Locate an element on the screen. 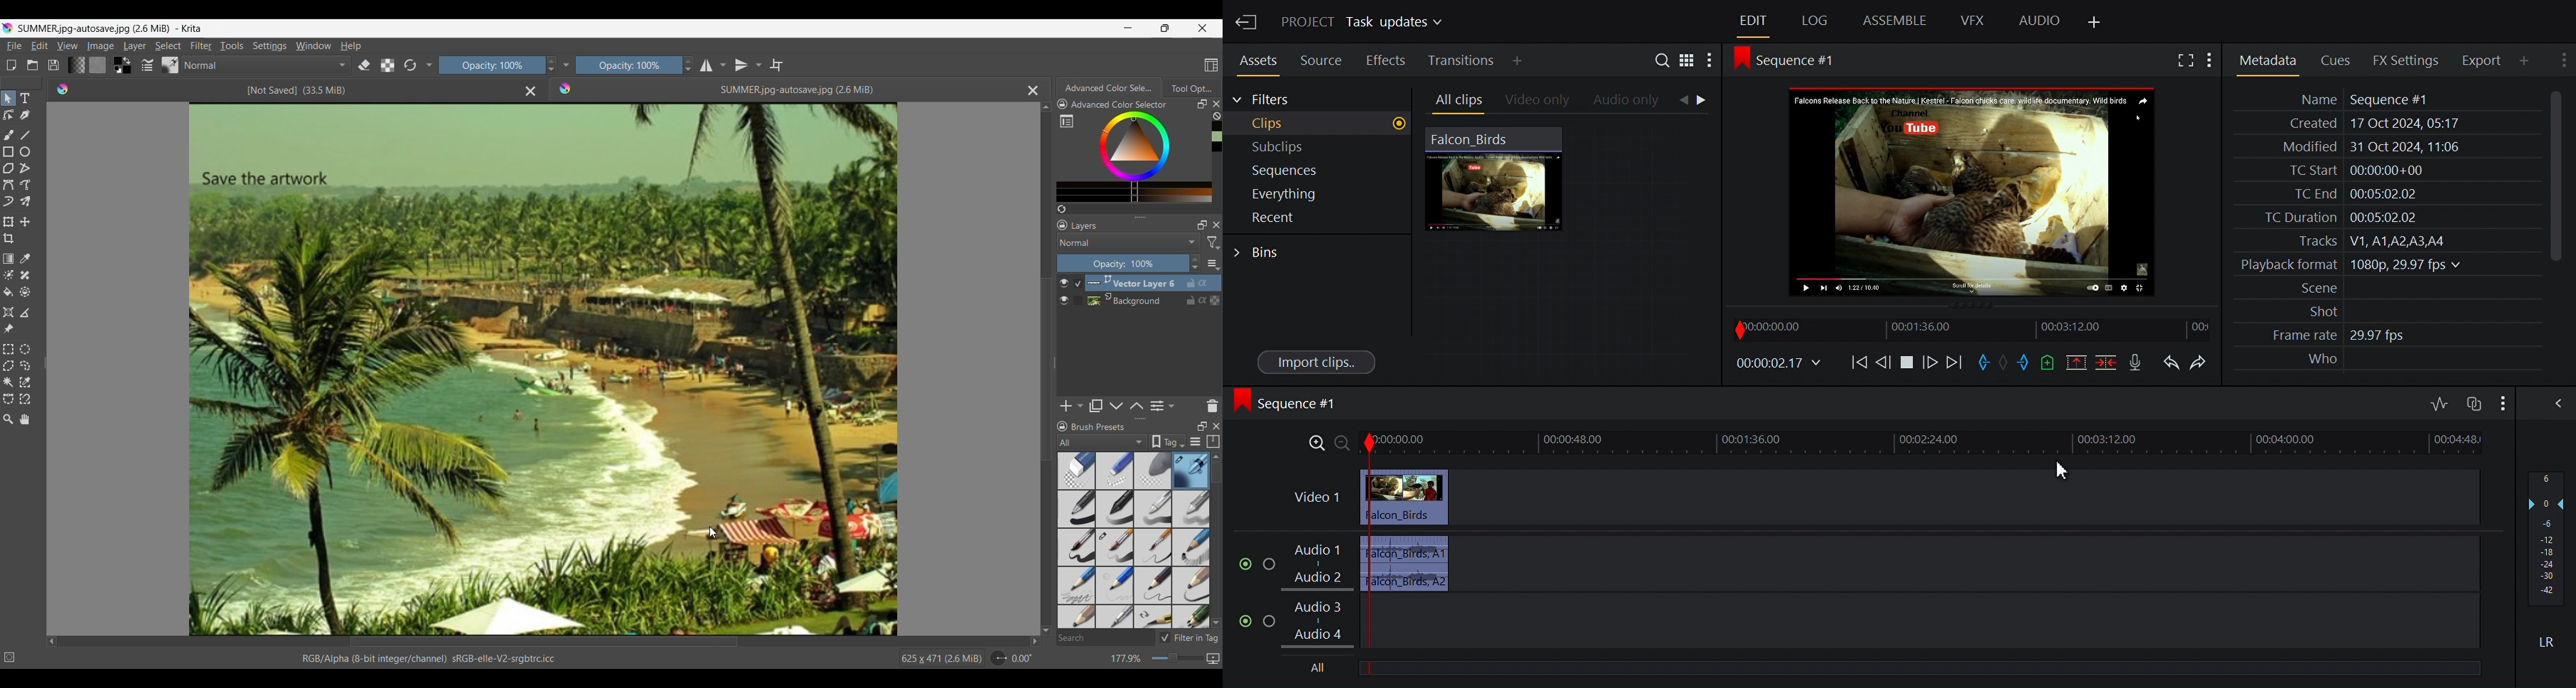 Image resolution: width=2576 pixels, height=700 pixels. Quick slide to right is located at coordinates (1035, 641).